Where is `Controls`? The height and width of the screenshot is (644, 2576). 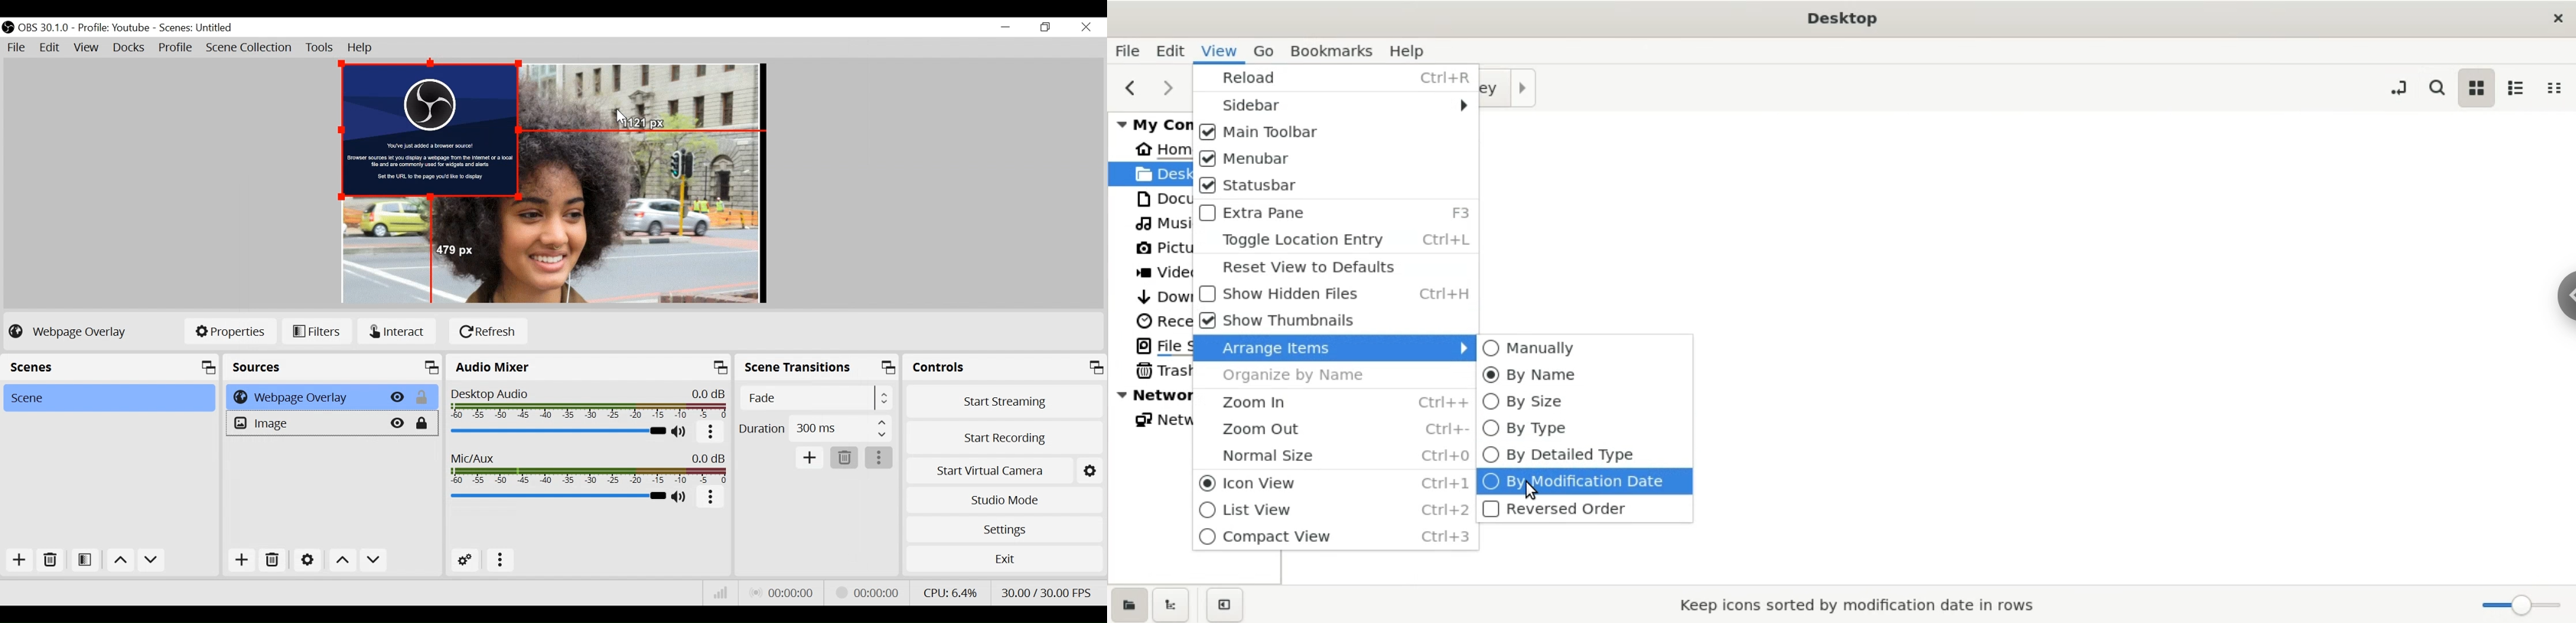
Controls is located at coordinates (1006, 366).